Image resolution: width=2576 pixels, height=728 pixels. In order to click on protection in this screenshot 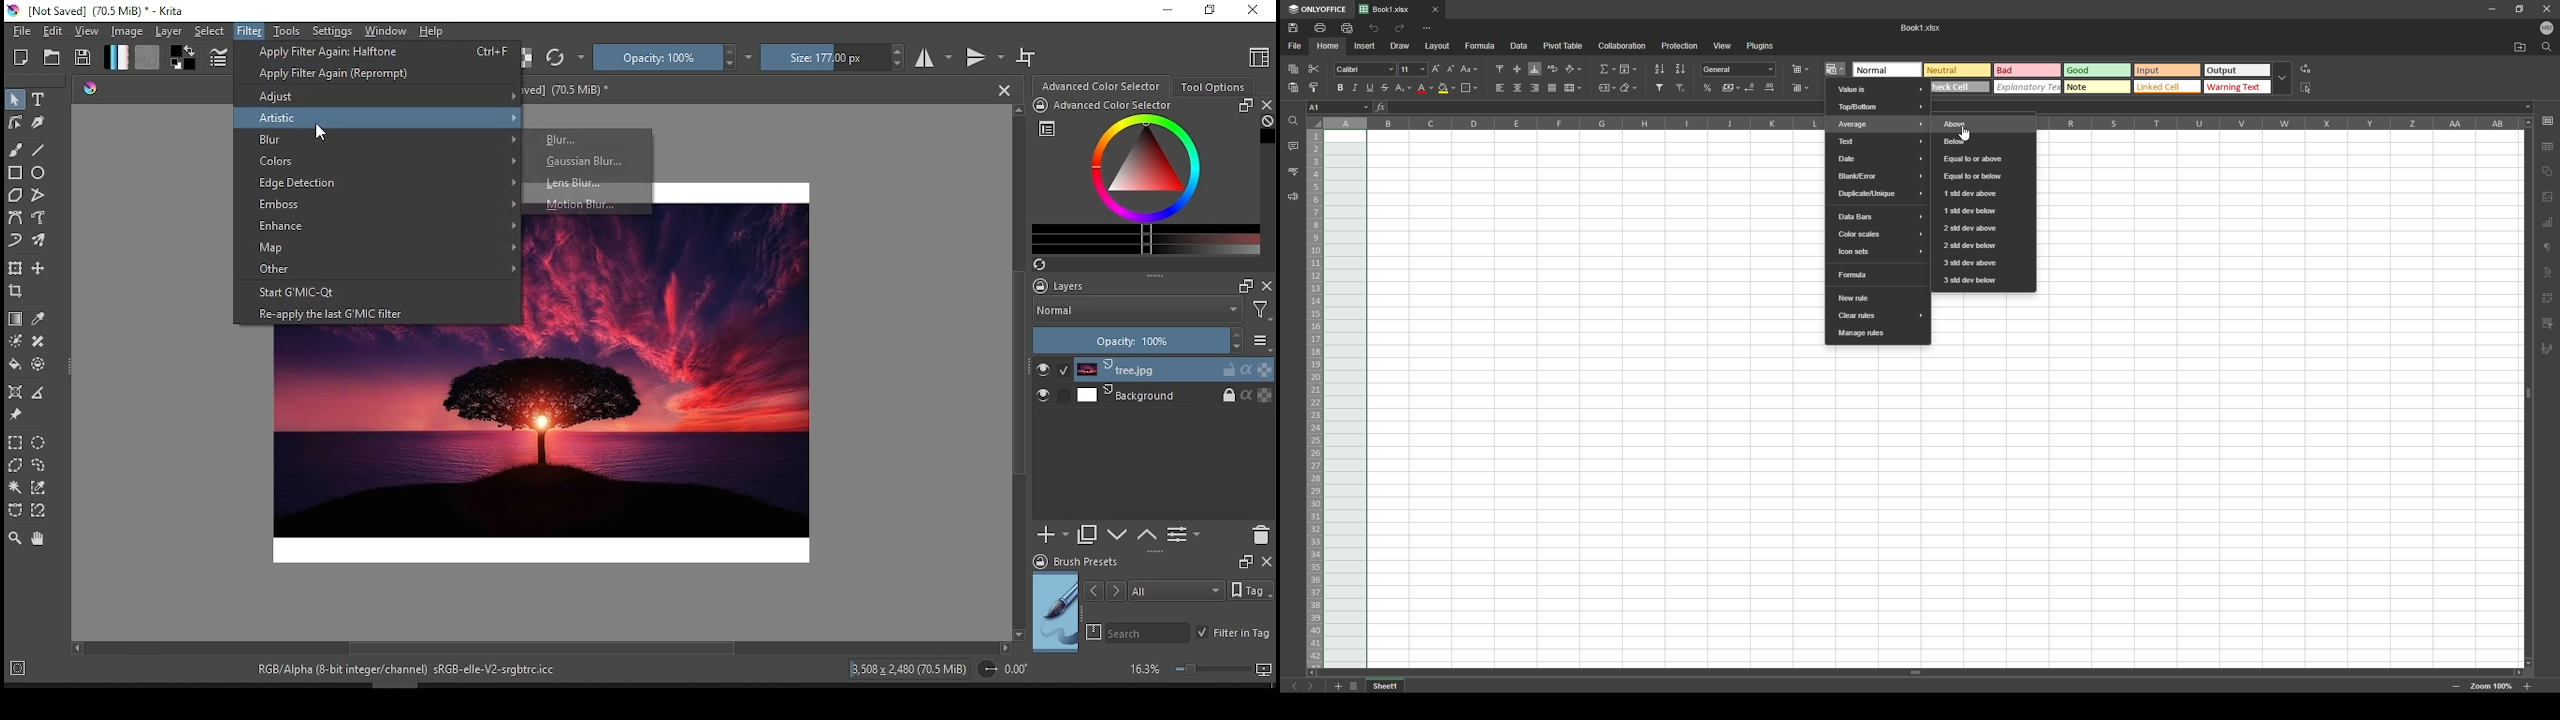, I will do `click(1679, 46)`.